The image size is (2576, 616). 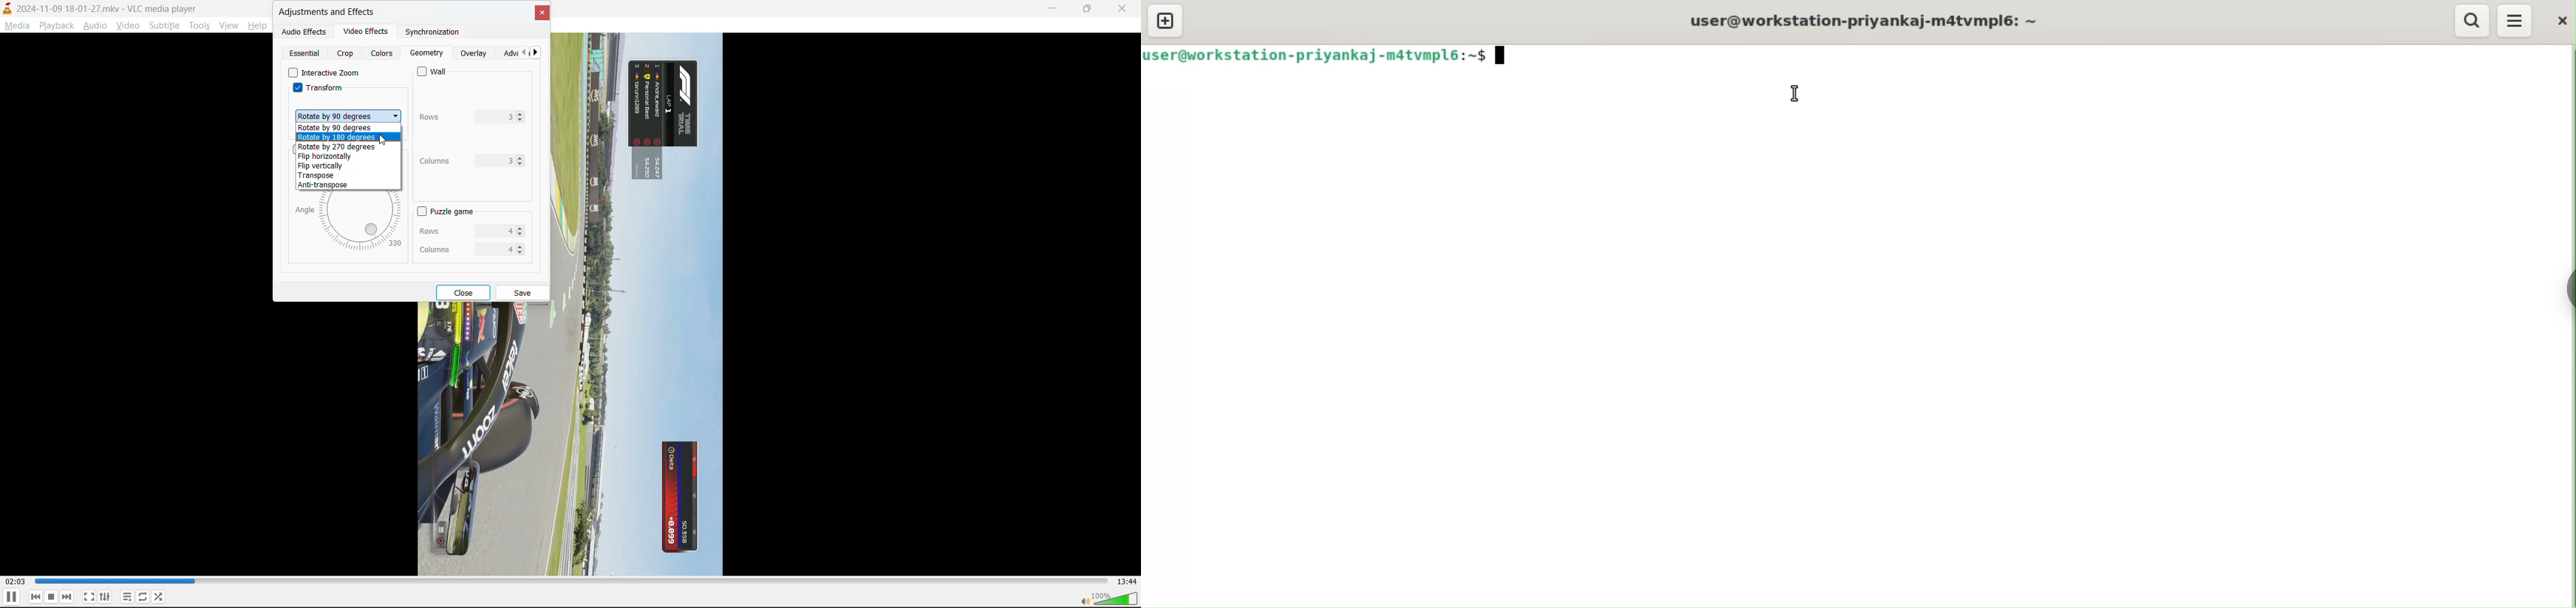 What do you see at coordinates (462, 159) in the screenshot?
I see `columns` at bounding box center [462, 159].